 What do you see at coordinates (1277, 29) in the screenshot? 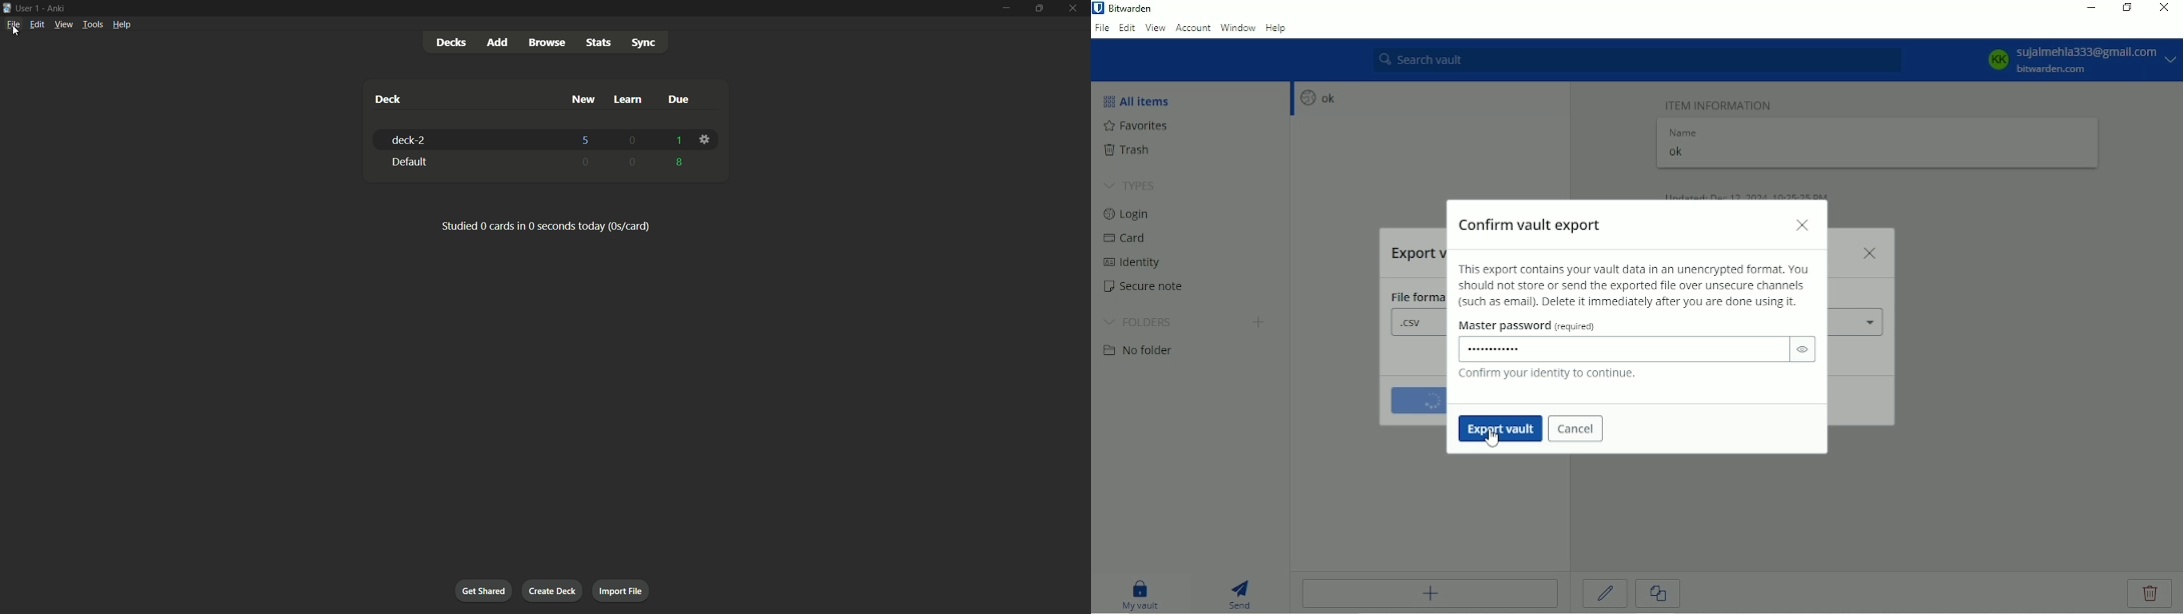
I see `Help` at bounding box center [1277, 29].